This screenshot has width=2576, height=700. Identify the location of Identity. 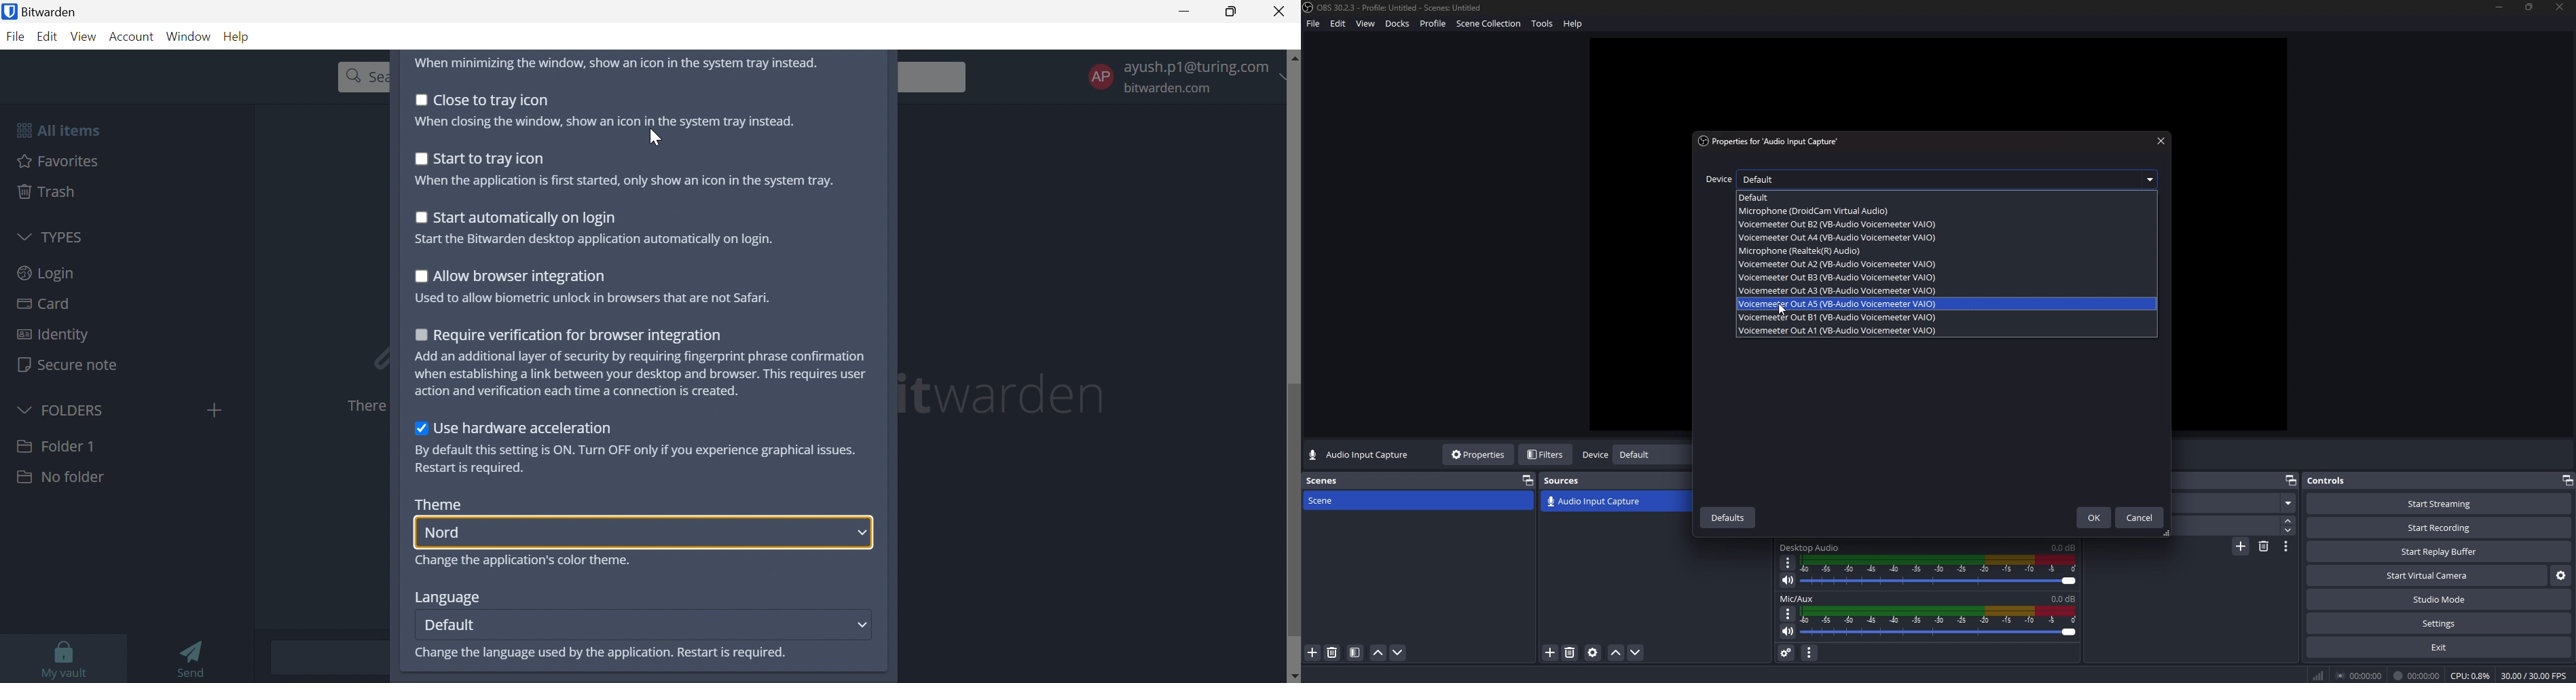
(52, 335).